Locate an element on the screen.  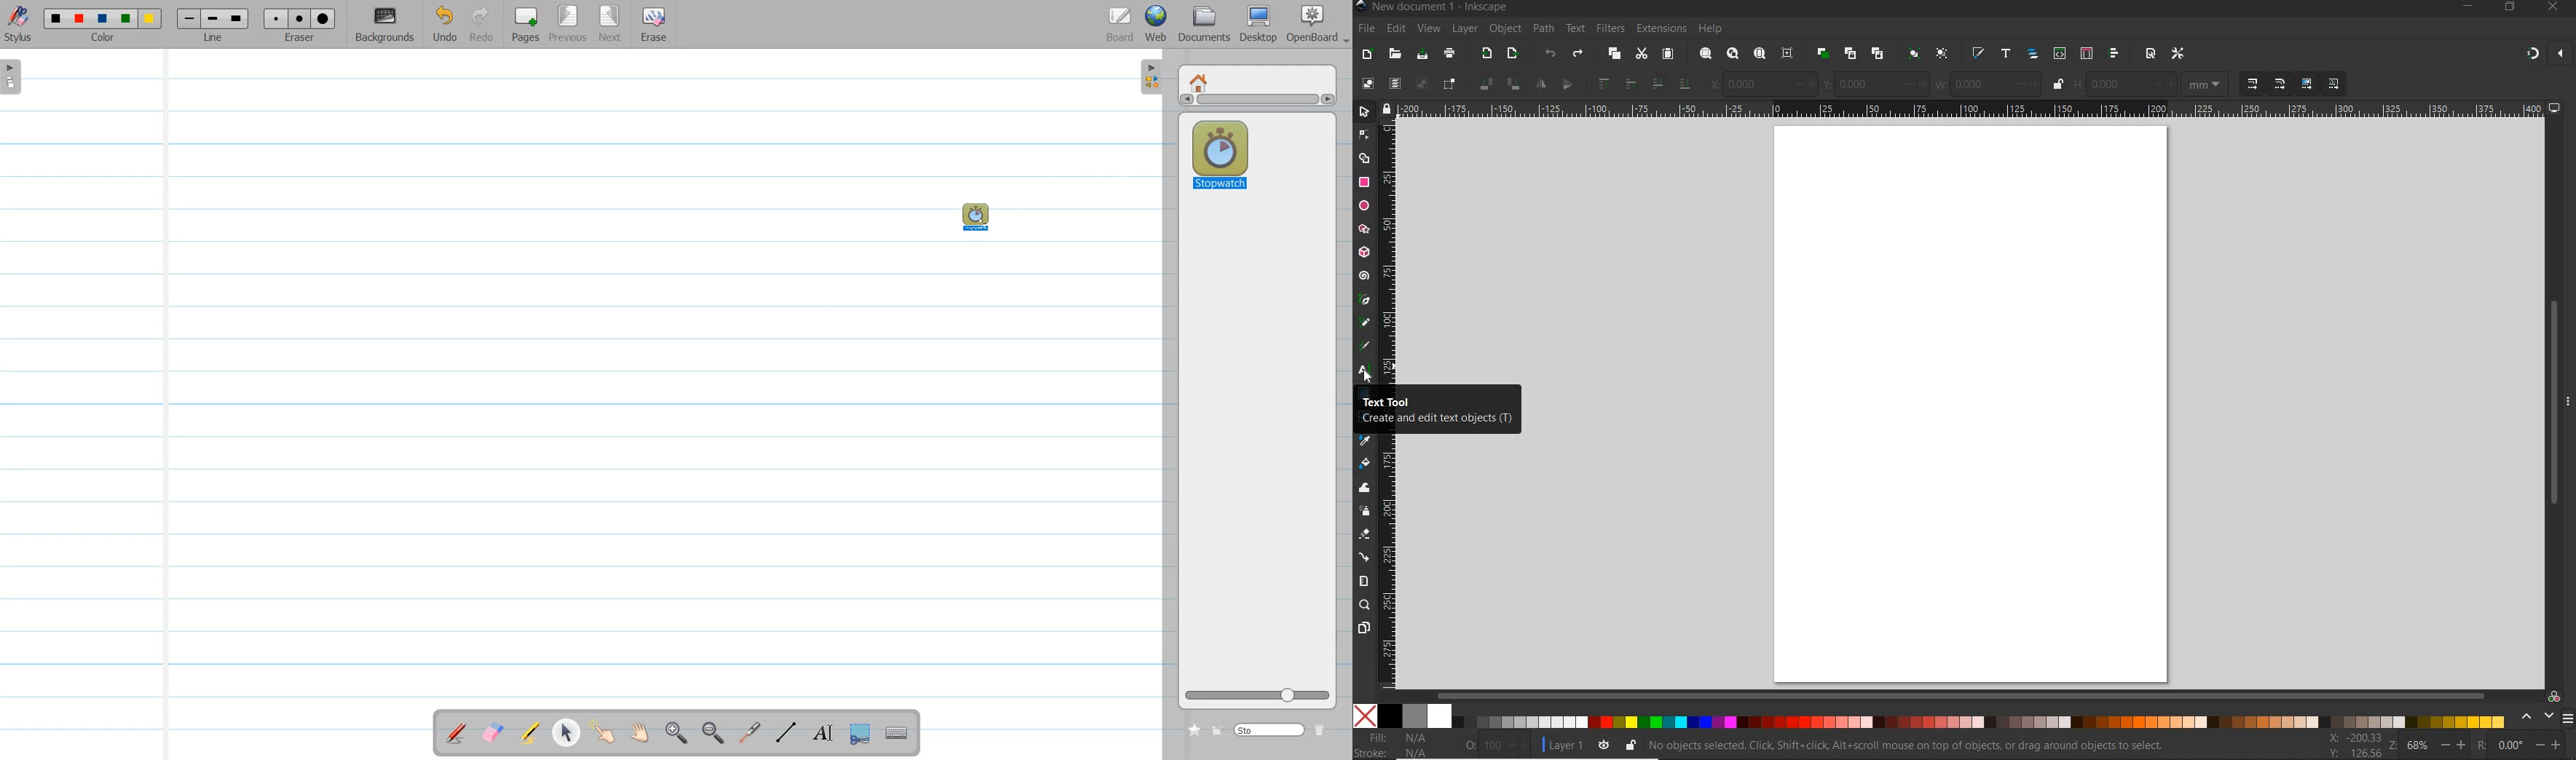
filters is located at coordinates (1610, 28).